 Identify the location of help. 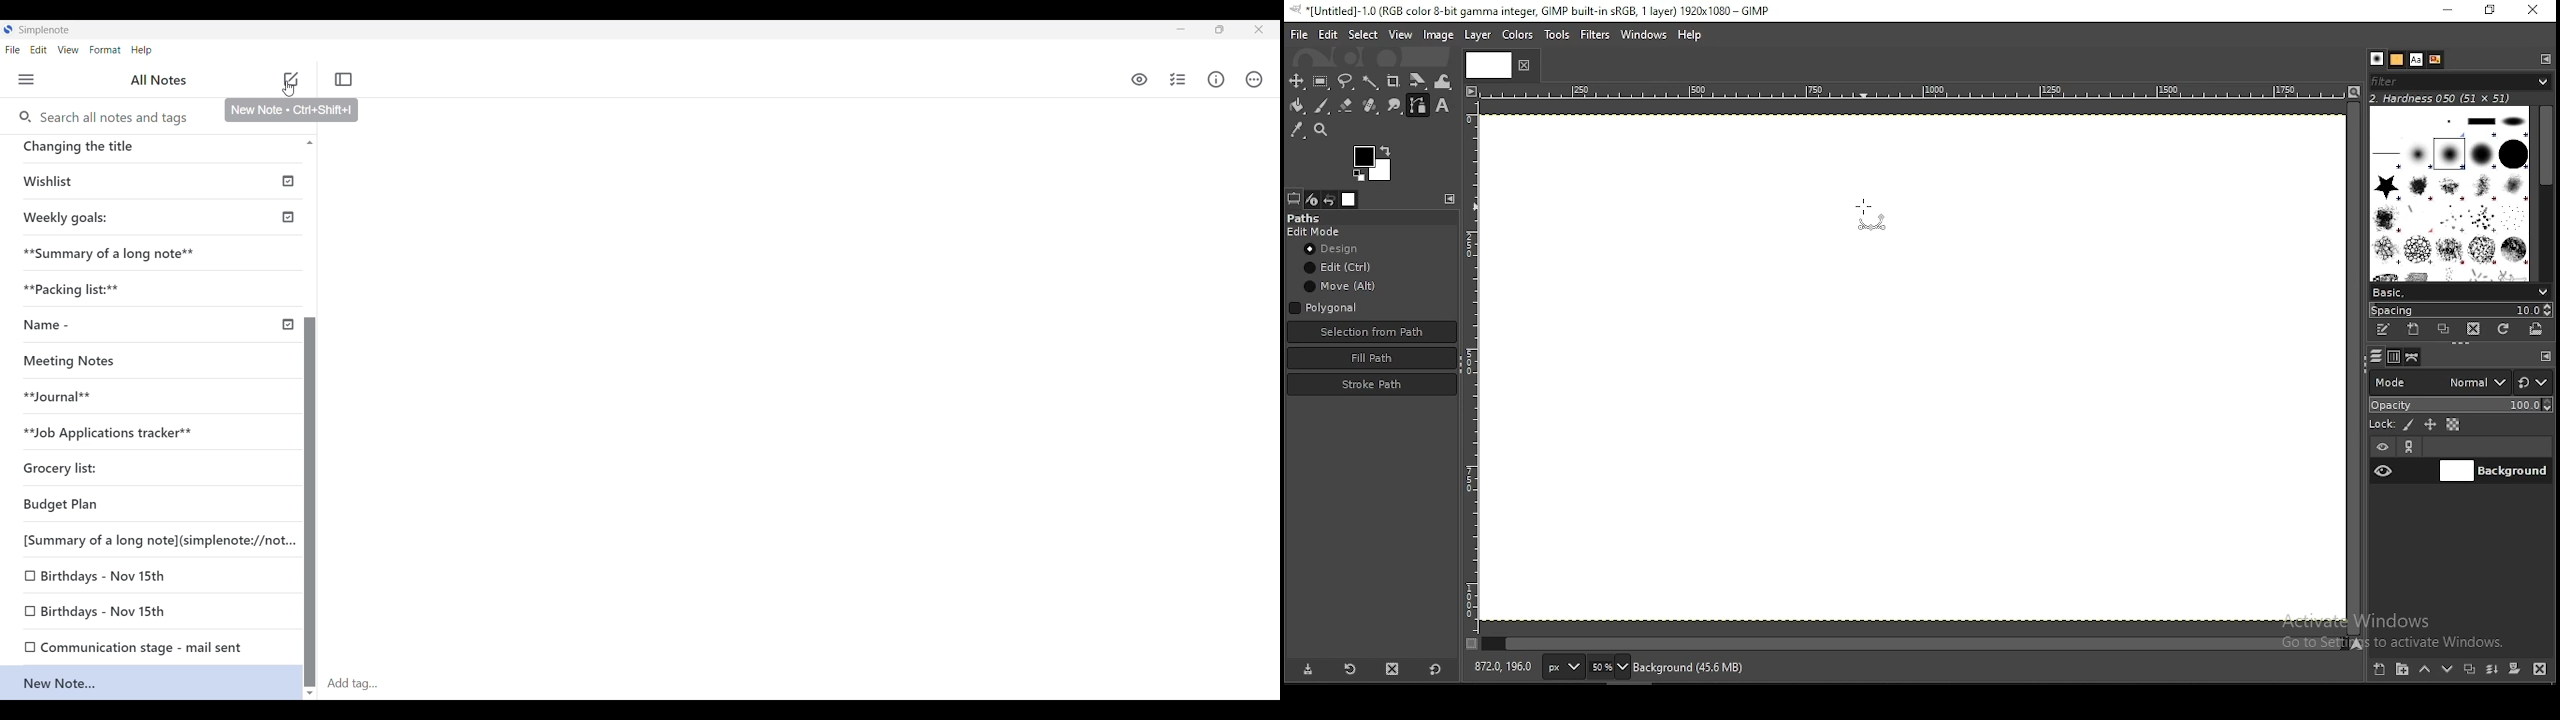
(1692, 33).